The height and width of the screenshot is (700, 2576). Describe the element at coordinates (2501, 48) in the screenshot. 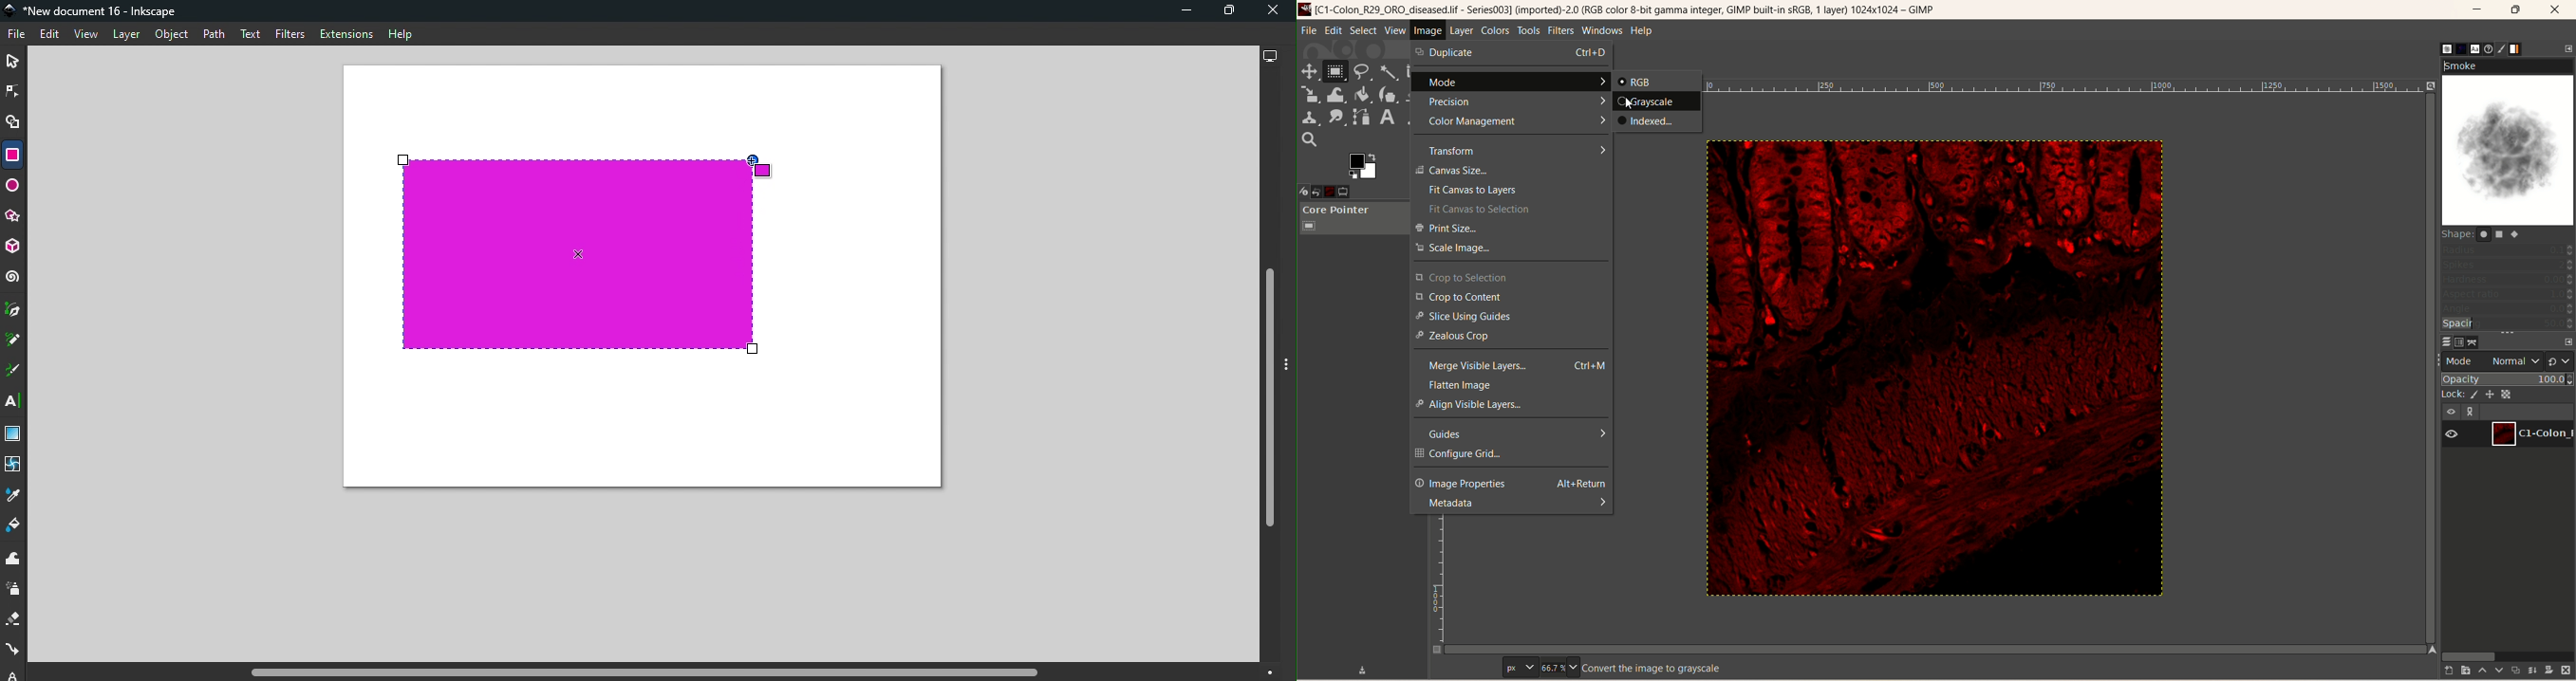

I see `brush editor` at that location.